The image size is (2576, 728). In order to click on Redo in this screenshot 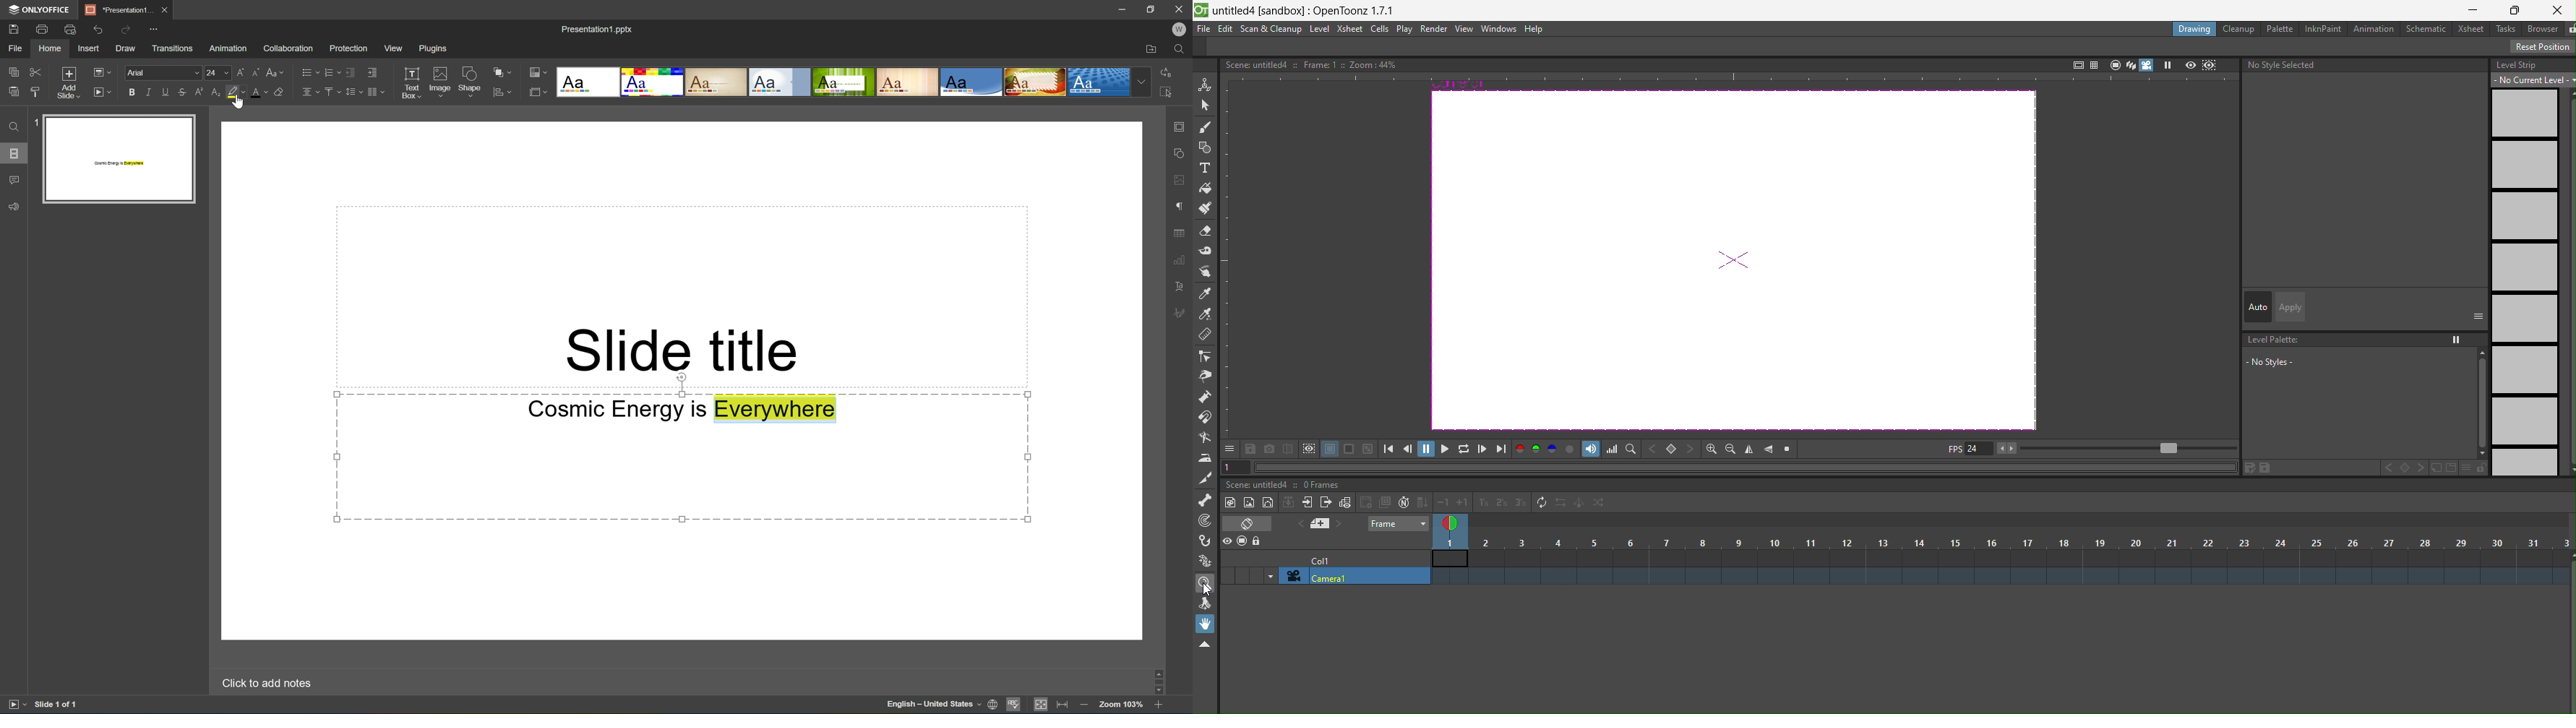, I will do `click(125, 30)`.